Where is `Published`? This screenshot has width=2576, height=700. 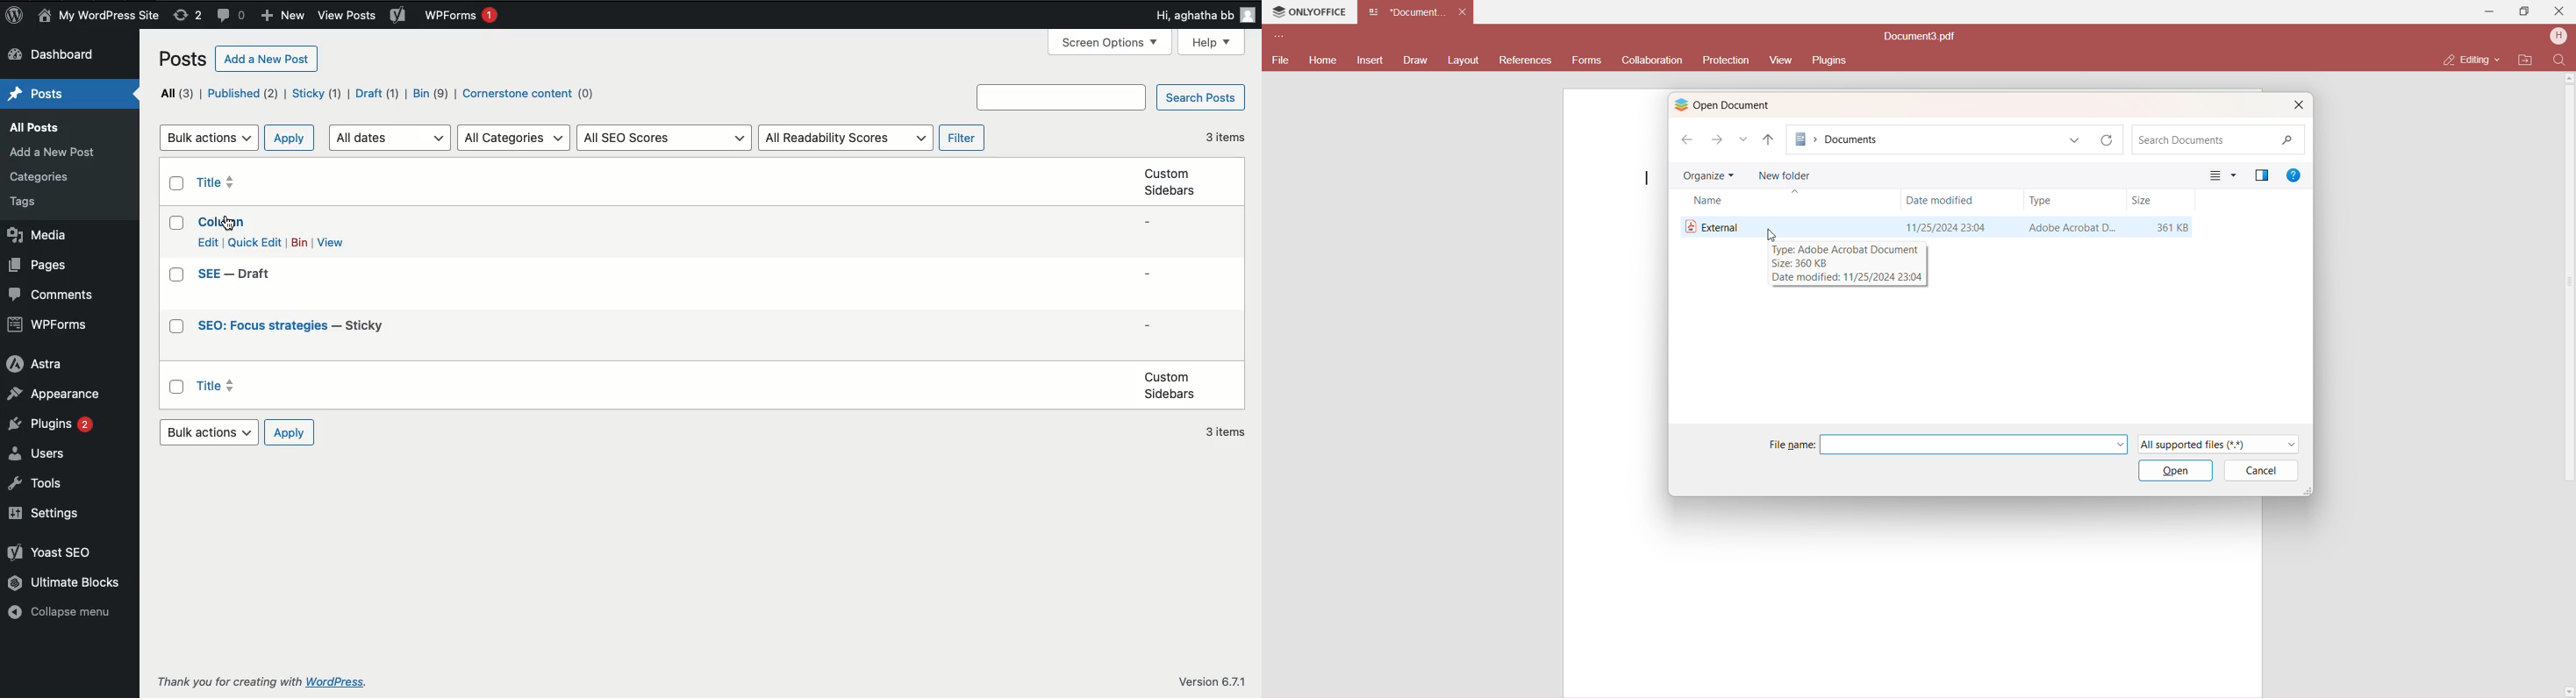 Published is located at coordinates (245, 94).